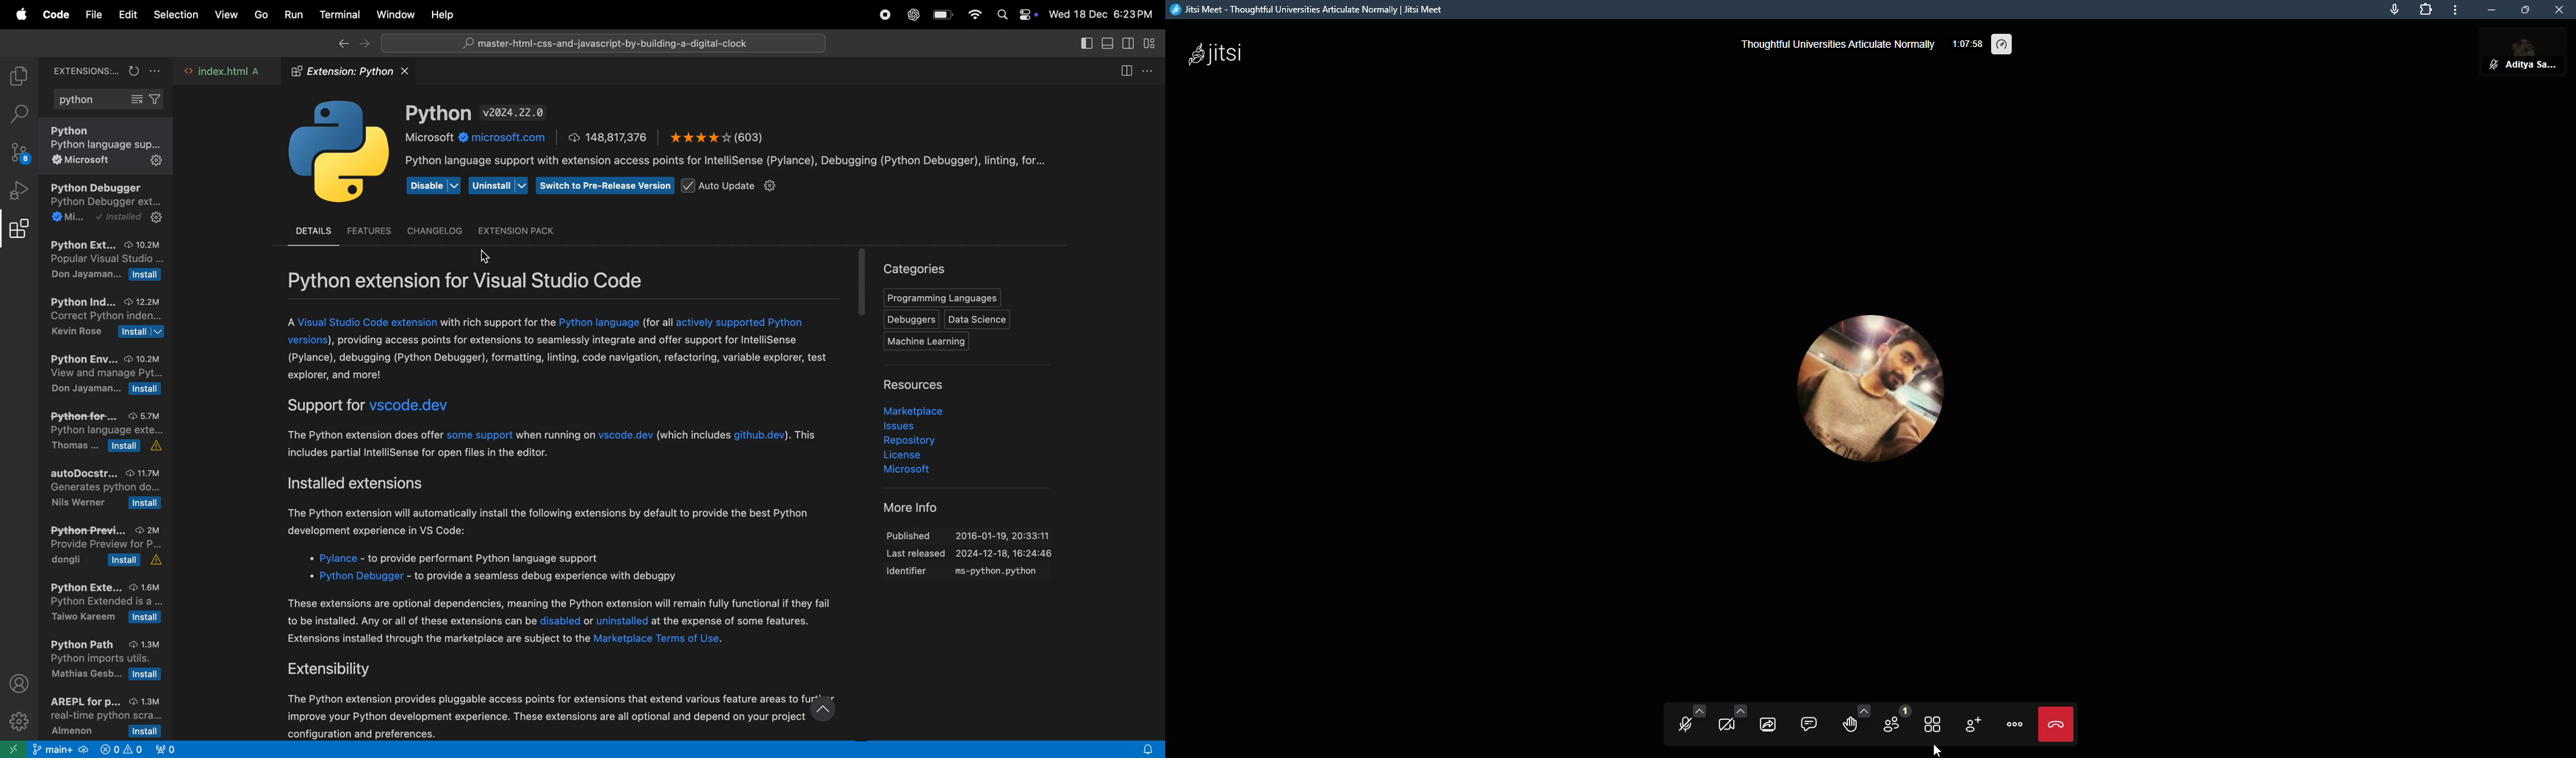 The image size is (2576, 784). What do you see at coordinates (494, 279) in the screenshot?
I see `python extension visual code` at bounding box center [494, 279].